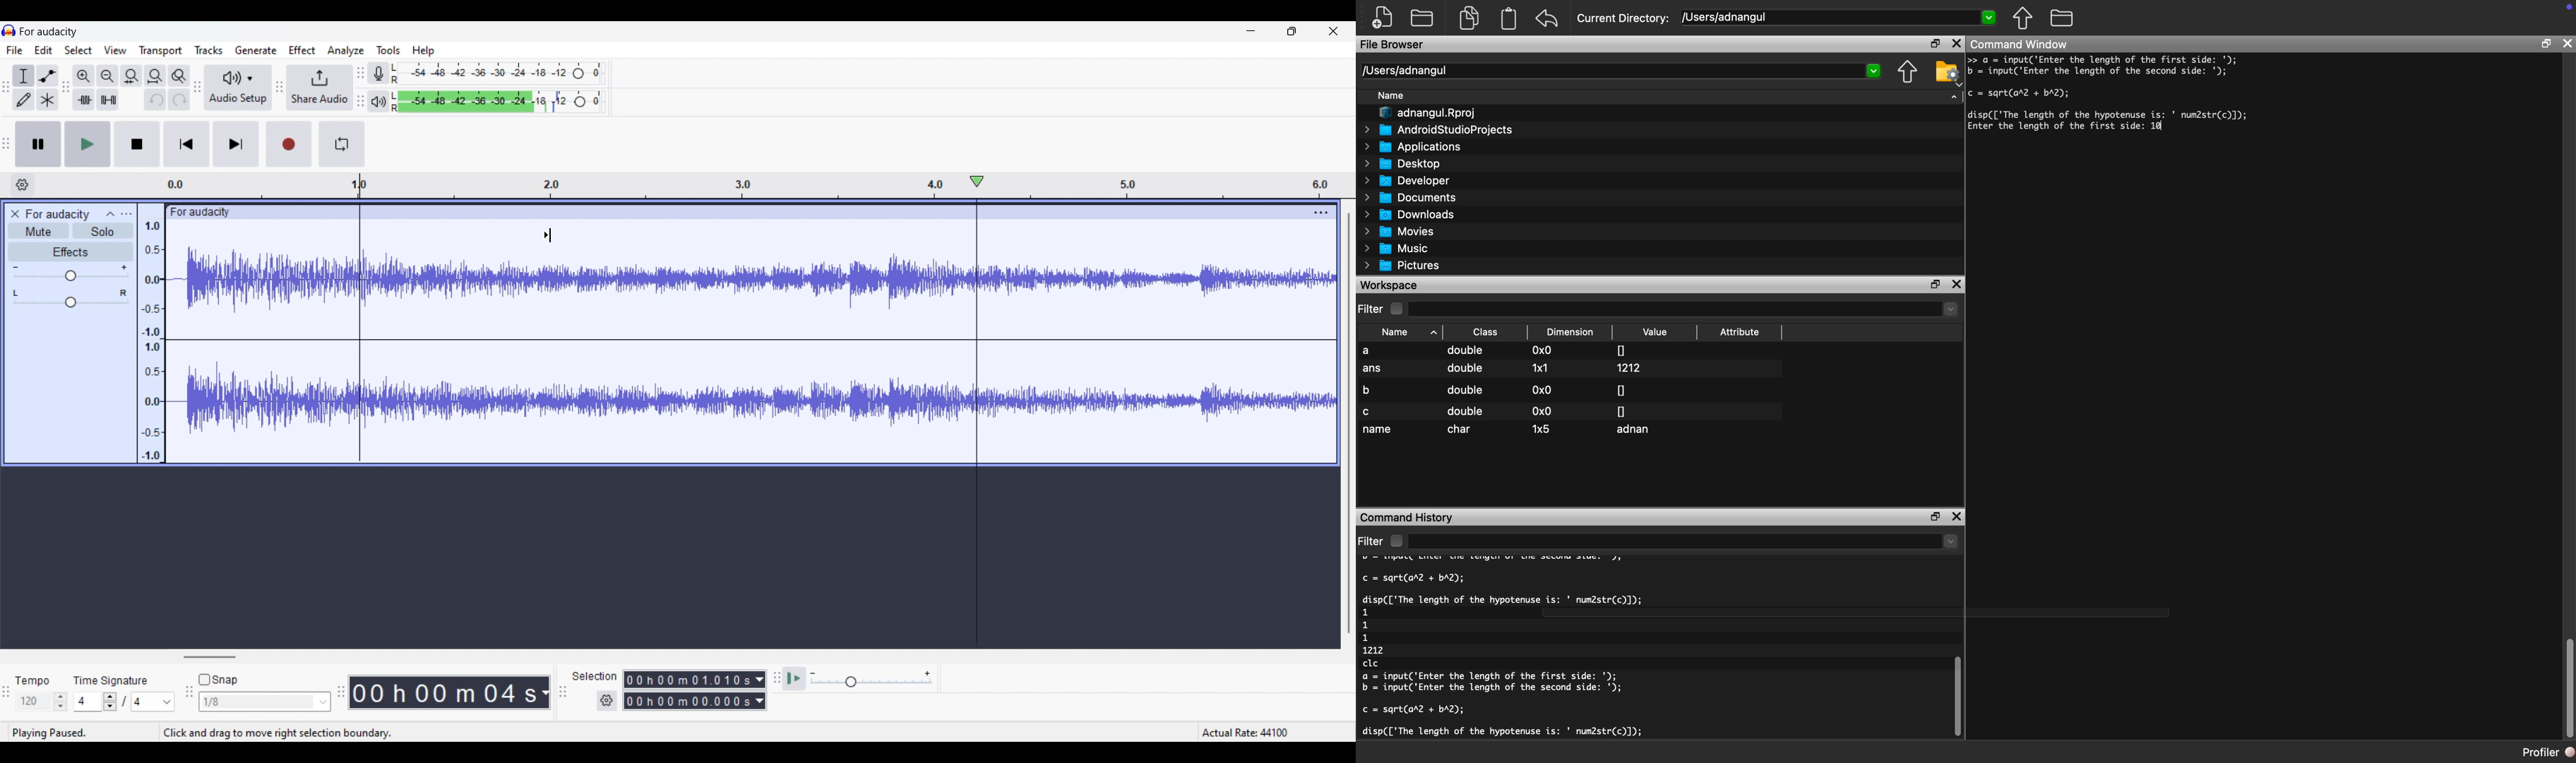  What do you see at coordinates (388, 50) in the screenshot?
I see `Tools menu` at bounding box center [388, 50].